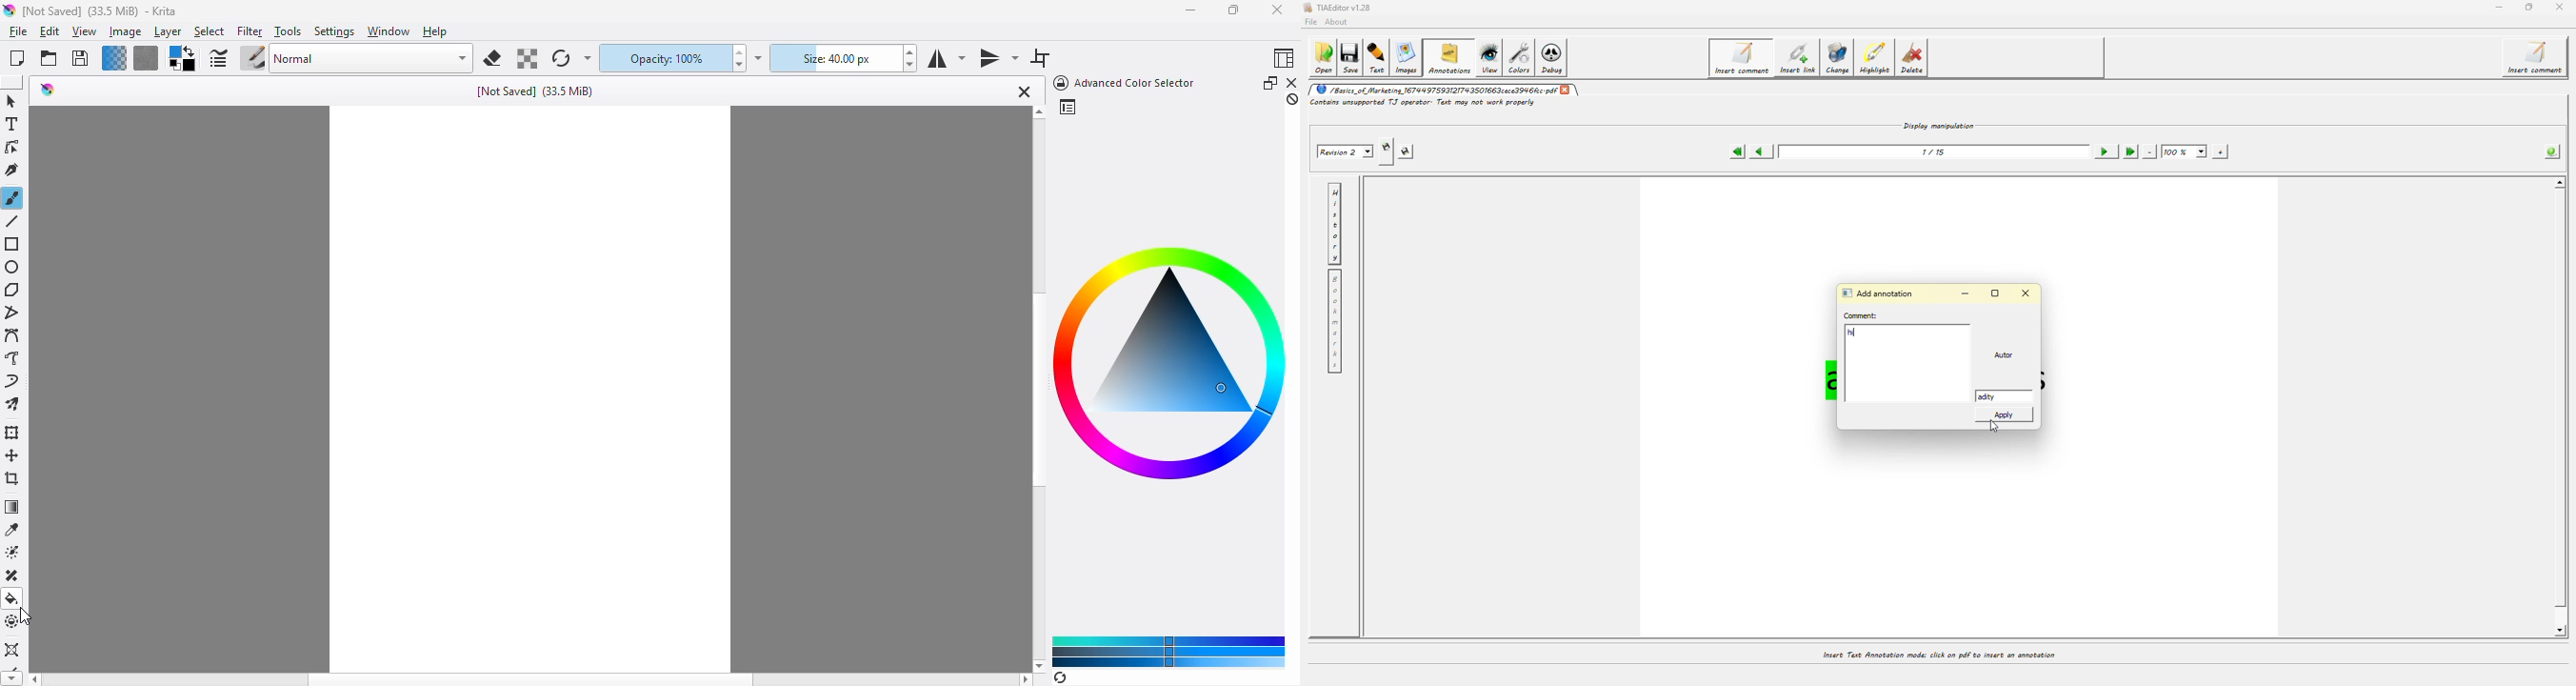 The height and width of the screenshot is (700, 2576). What do you see at coordinates (49, 31) in the screenshot?
I see `edit` at bounding box center [49, 31].